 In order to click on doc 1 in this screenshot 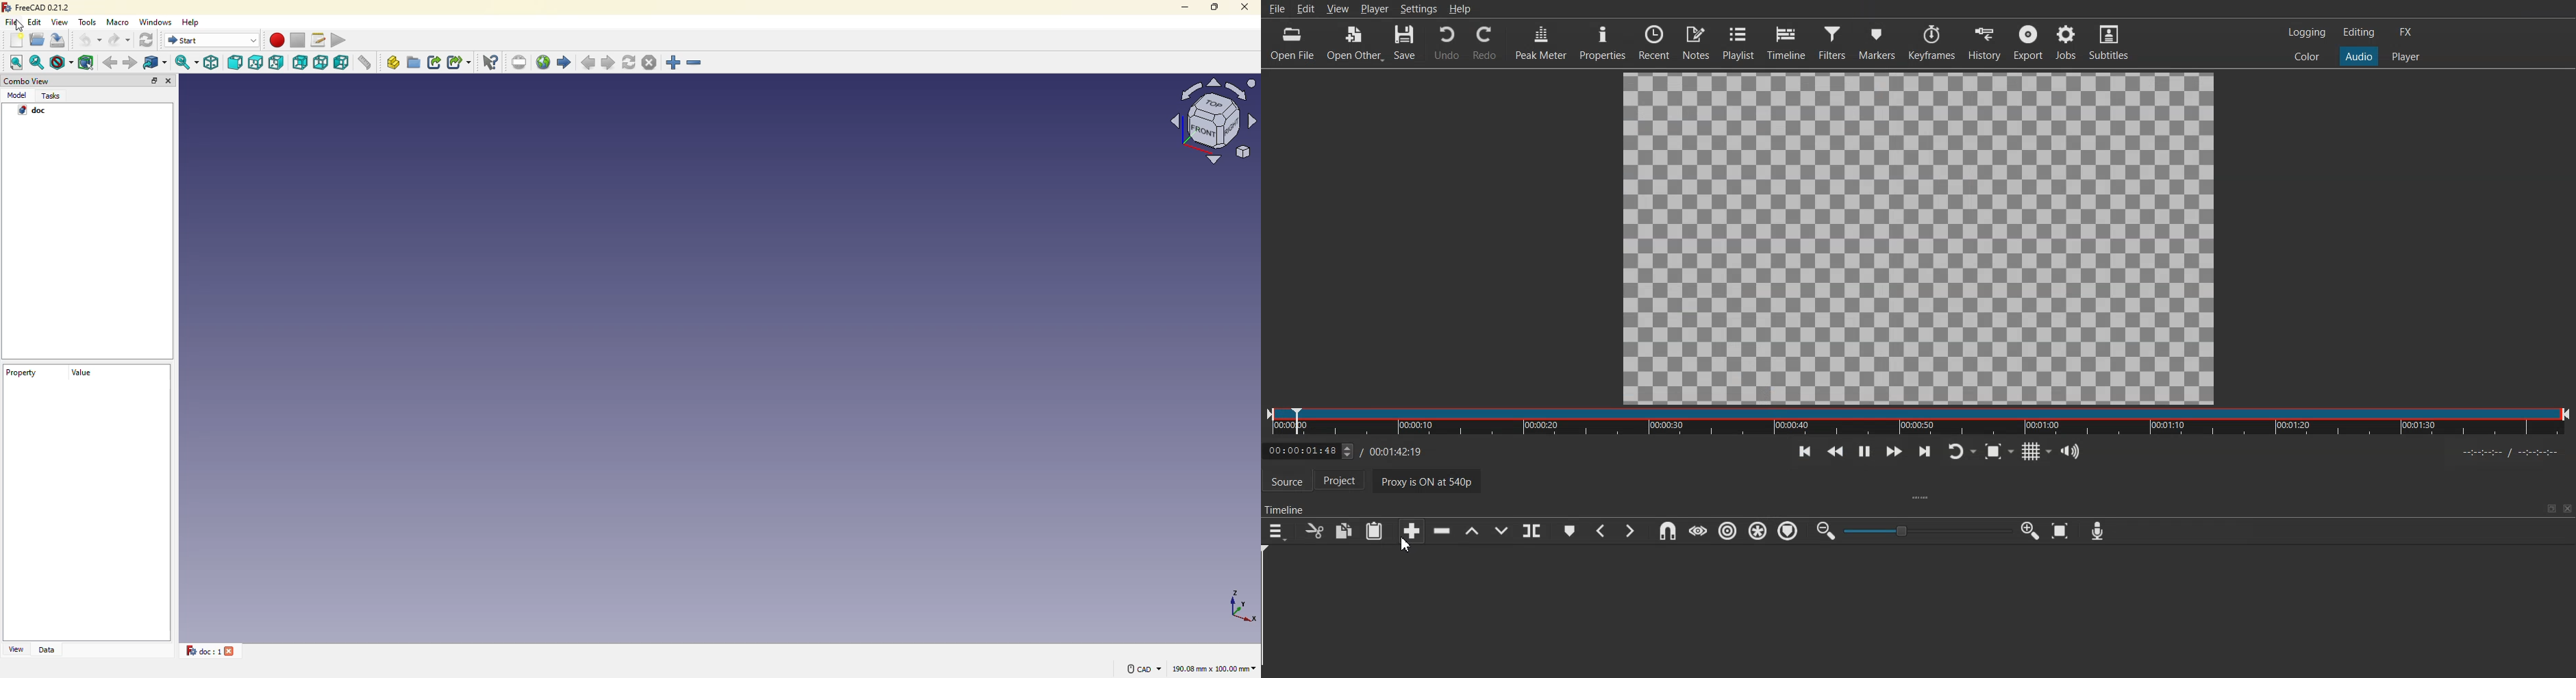, I will do `click(199, 650)`.